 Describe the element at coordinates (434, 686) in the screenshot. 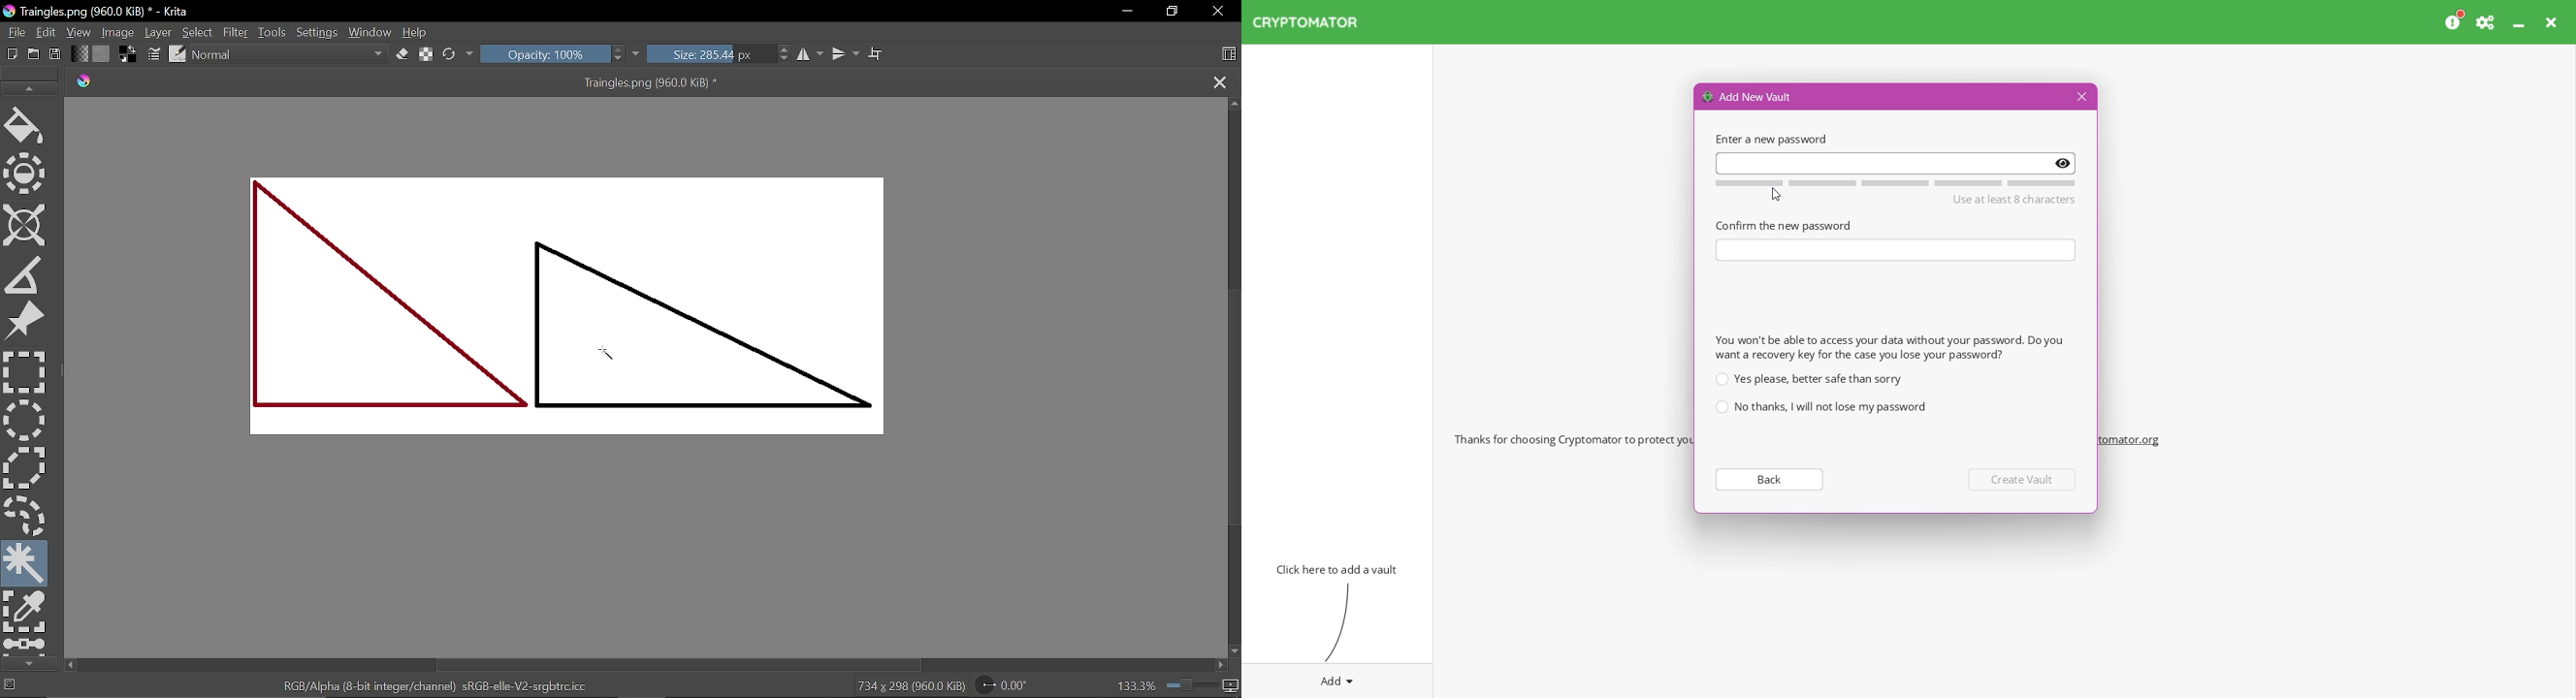

I see `RGB` at that location.